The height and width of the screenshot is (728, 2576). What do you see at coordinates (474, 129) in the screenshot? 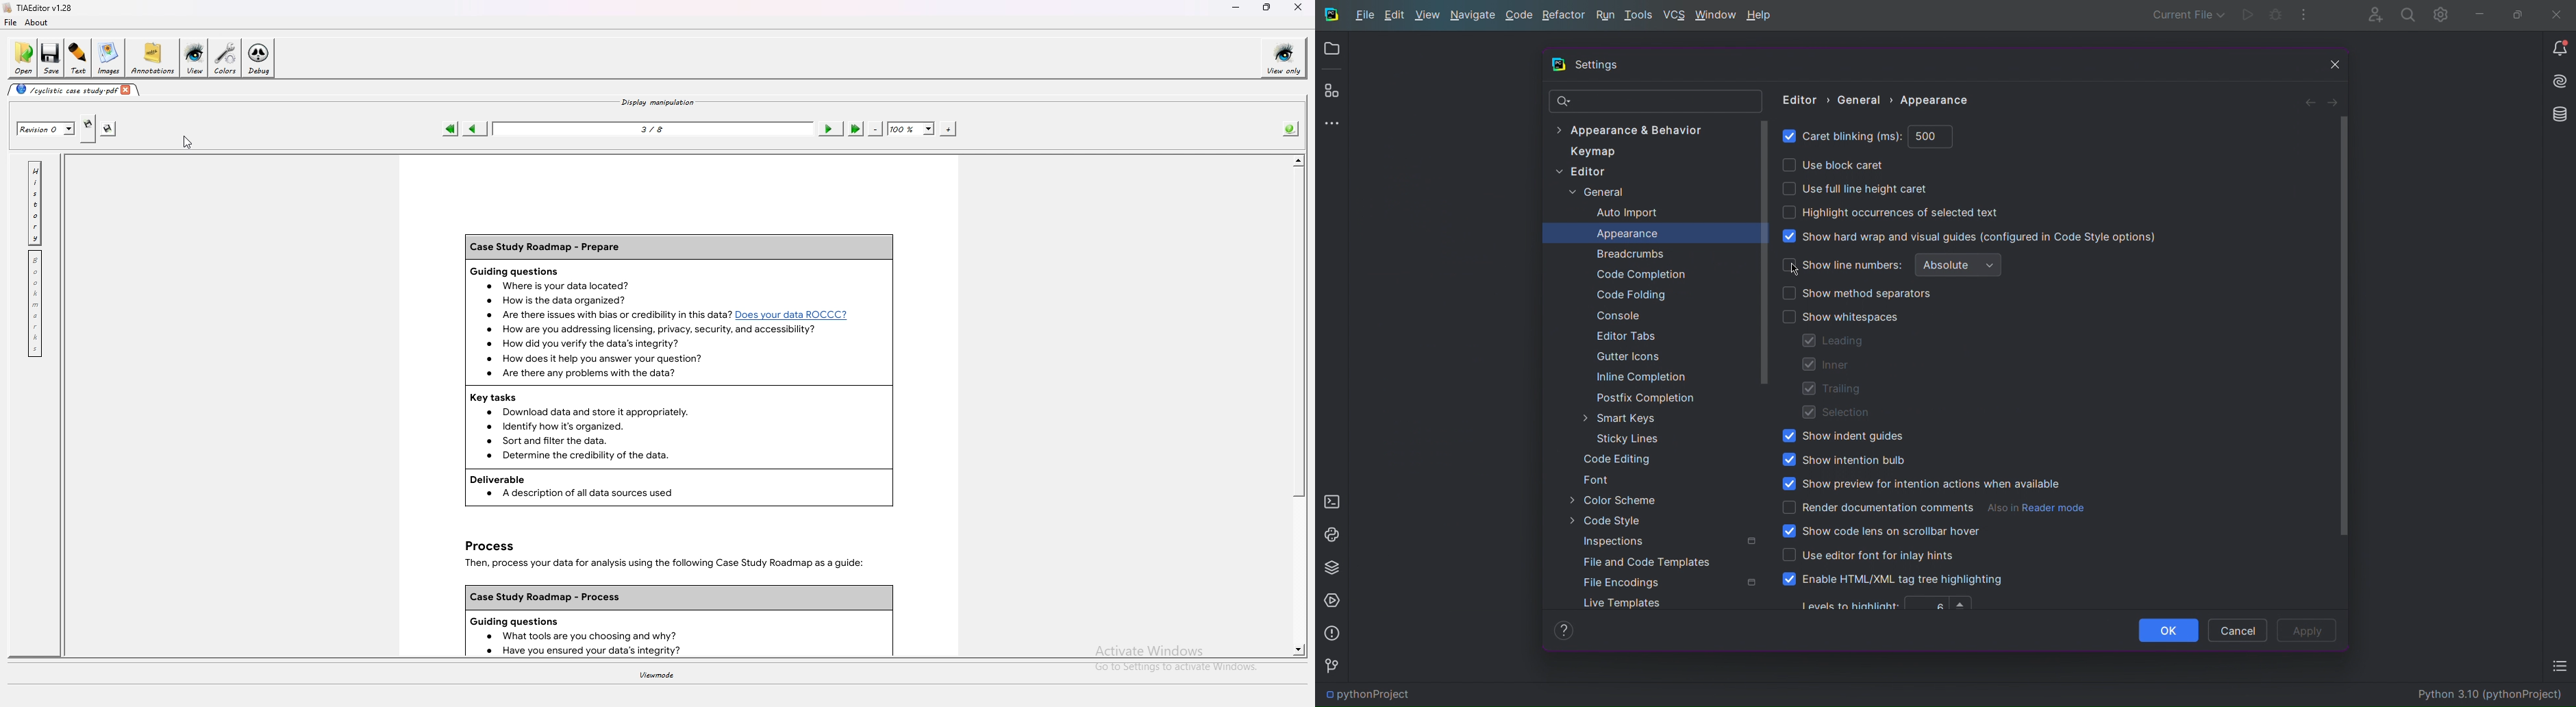
I see `previous page` at bounding box center [474, 129].